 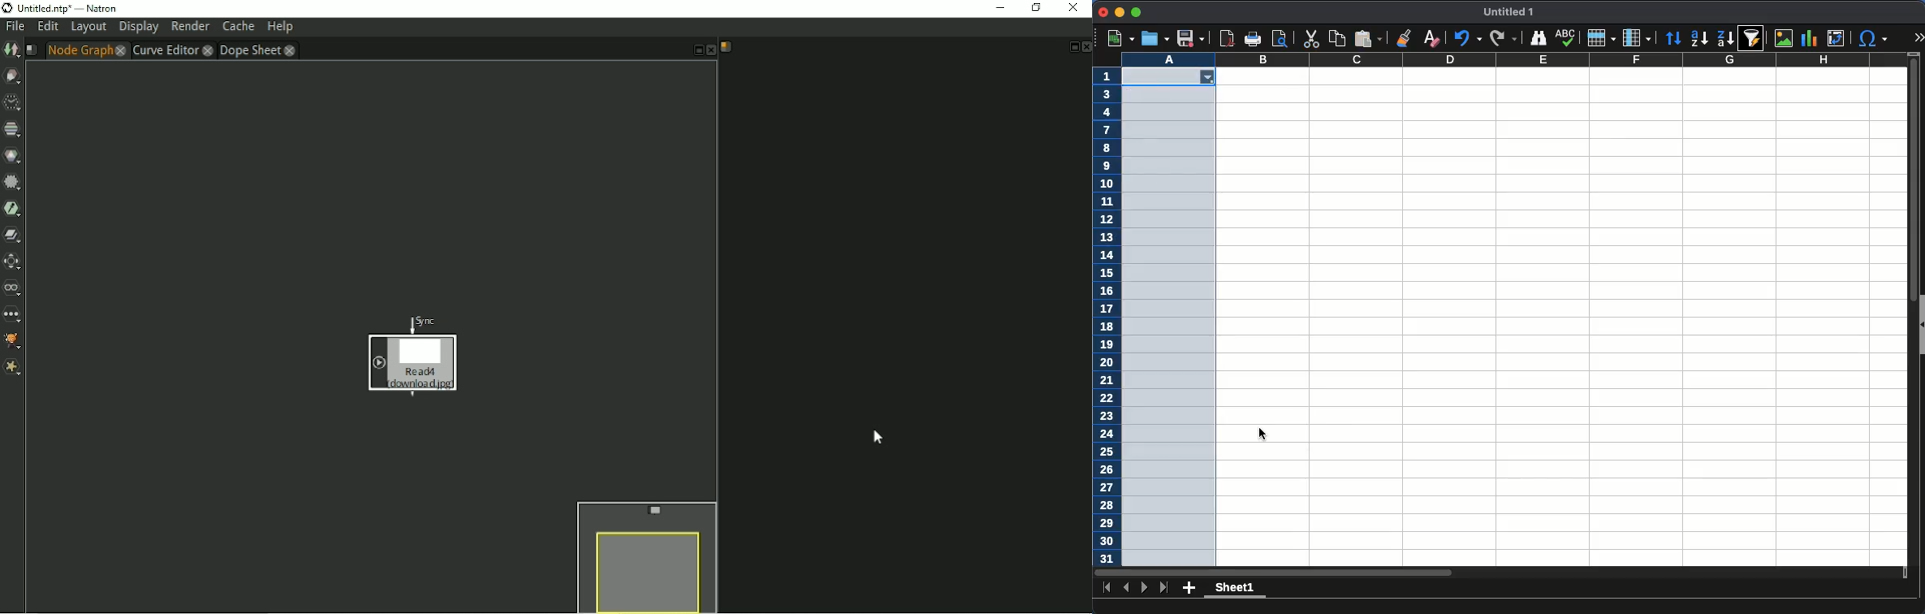 I want to click on column, so click(x=1514, y=59).